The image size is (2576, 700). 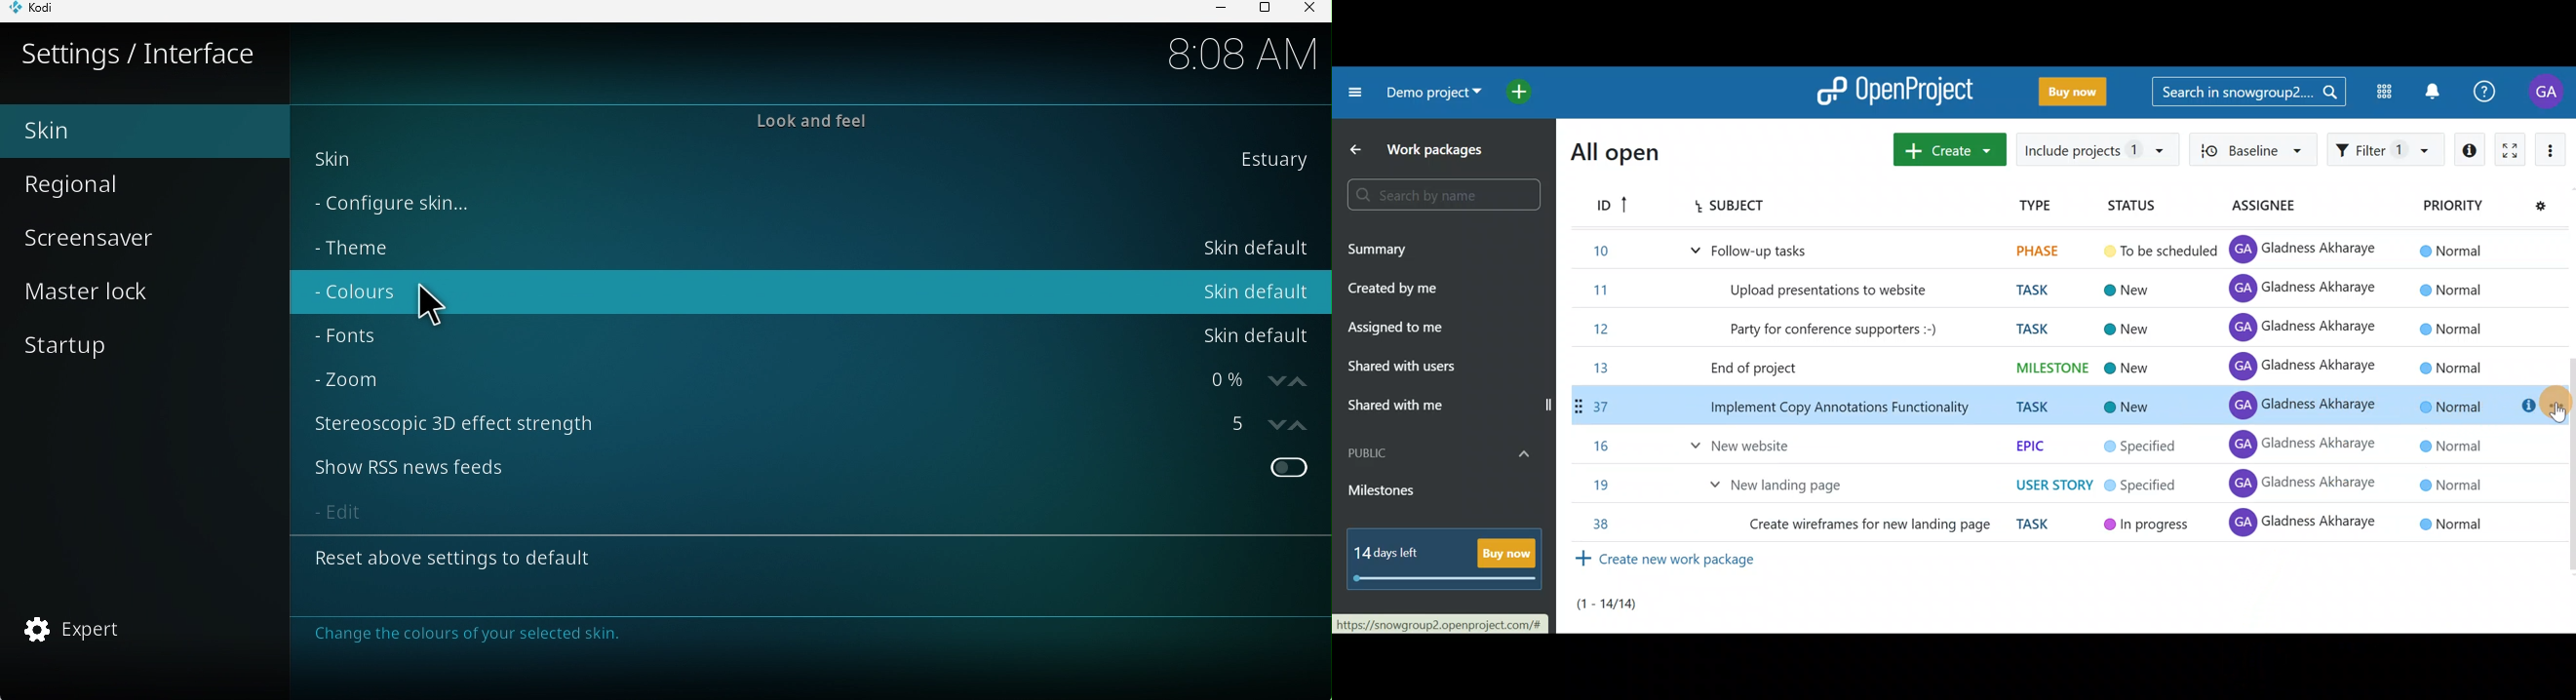 I want to click on Edit, so click(x=808, y=511).